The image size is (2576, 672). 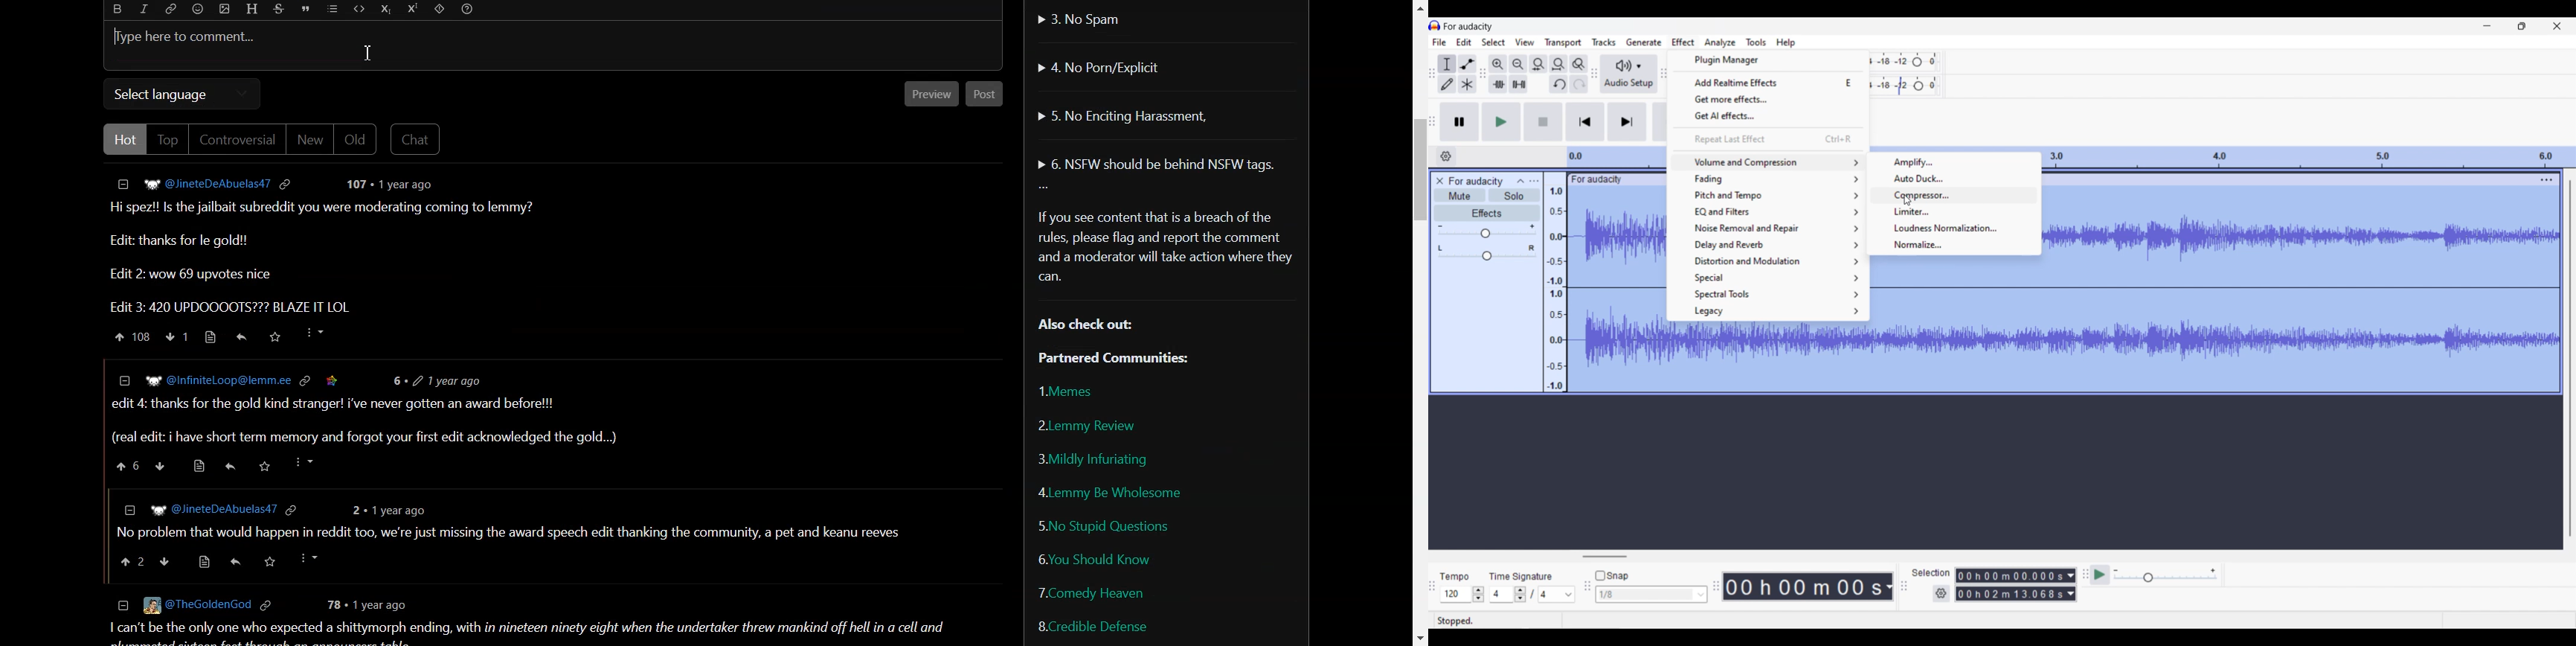 What do you see at coordinates (1543, 121) in the screenshot?
I see `Stop` at bounding box center [1543, 121].